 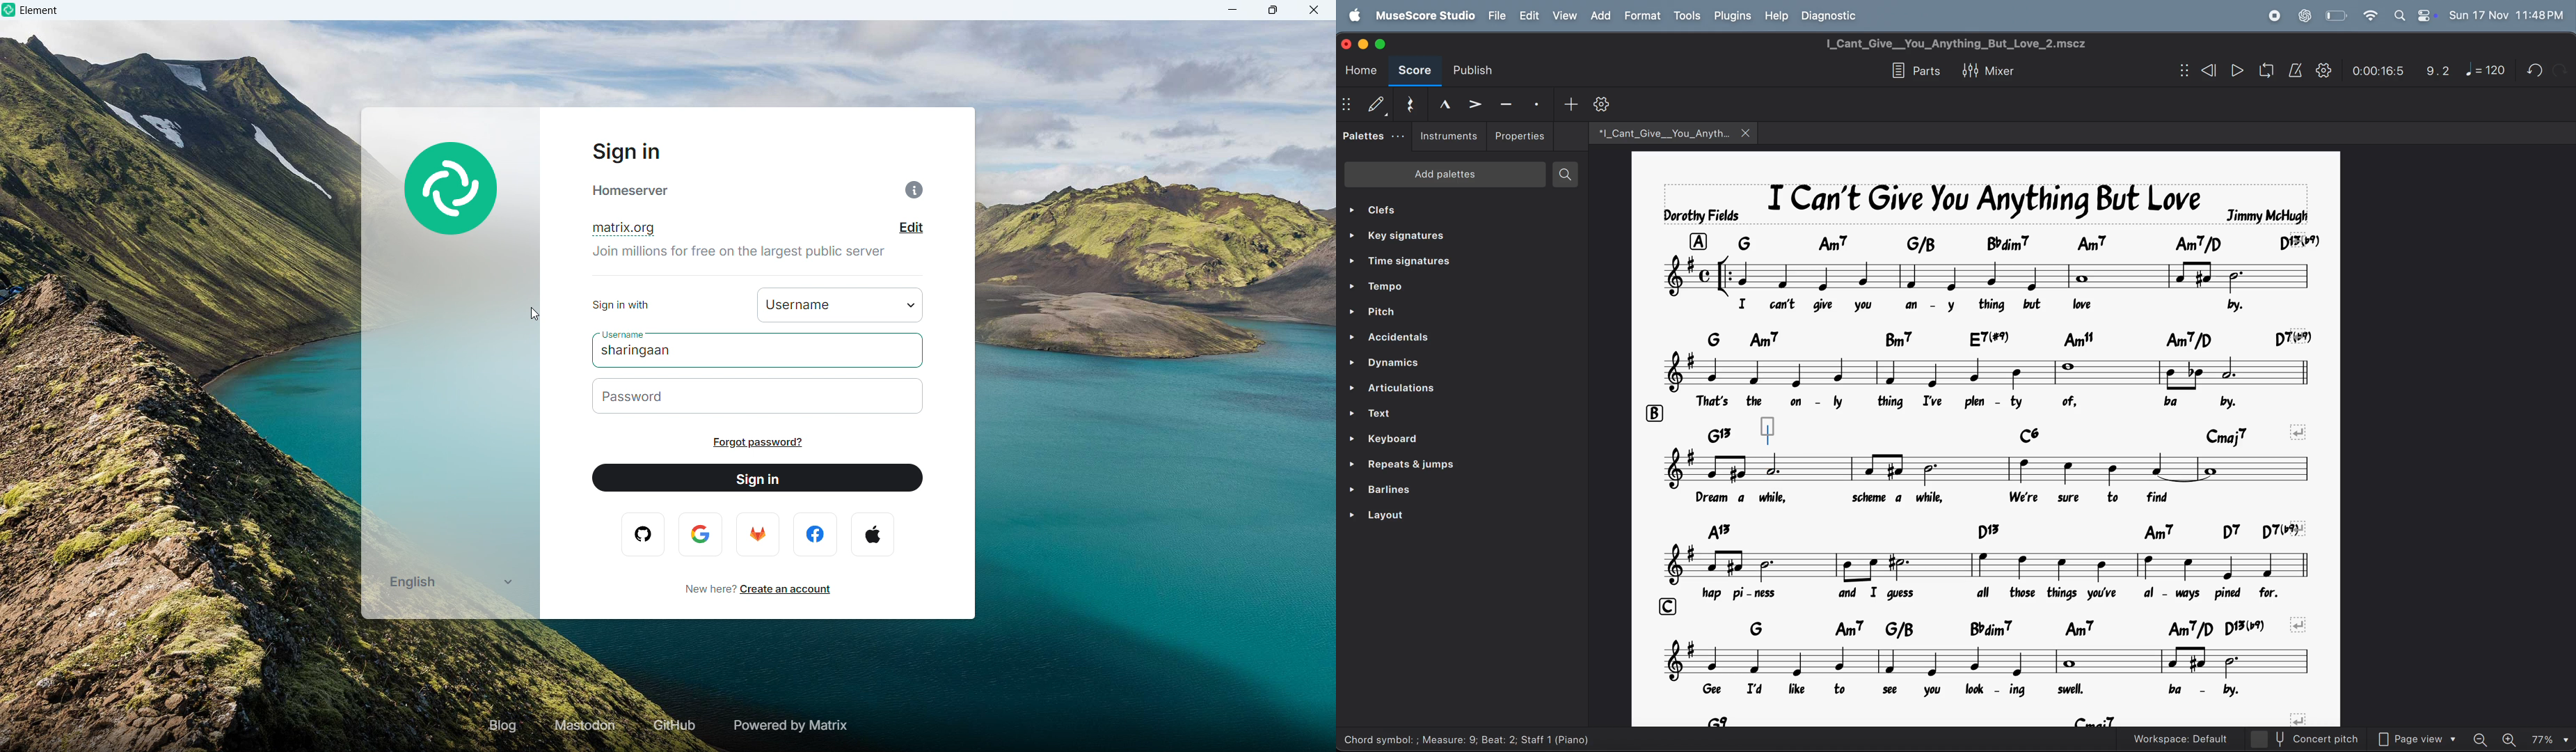 I want to click on 0.00.24.0, so click(x=2378, y=72).